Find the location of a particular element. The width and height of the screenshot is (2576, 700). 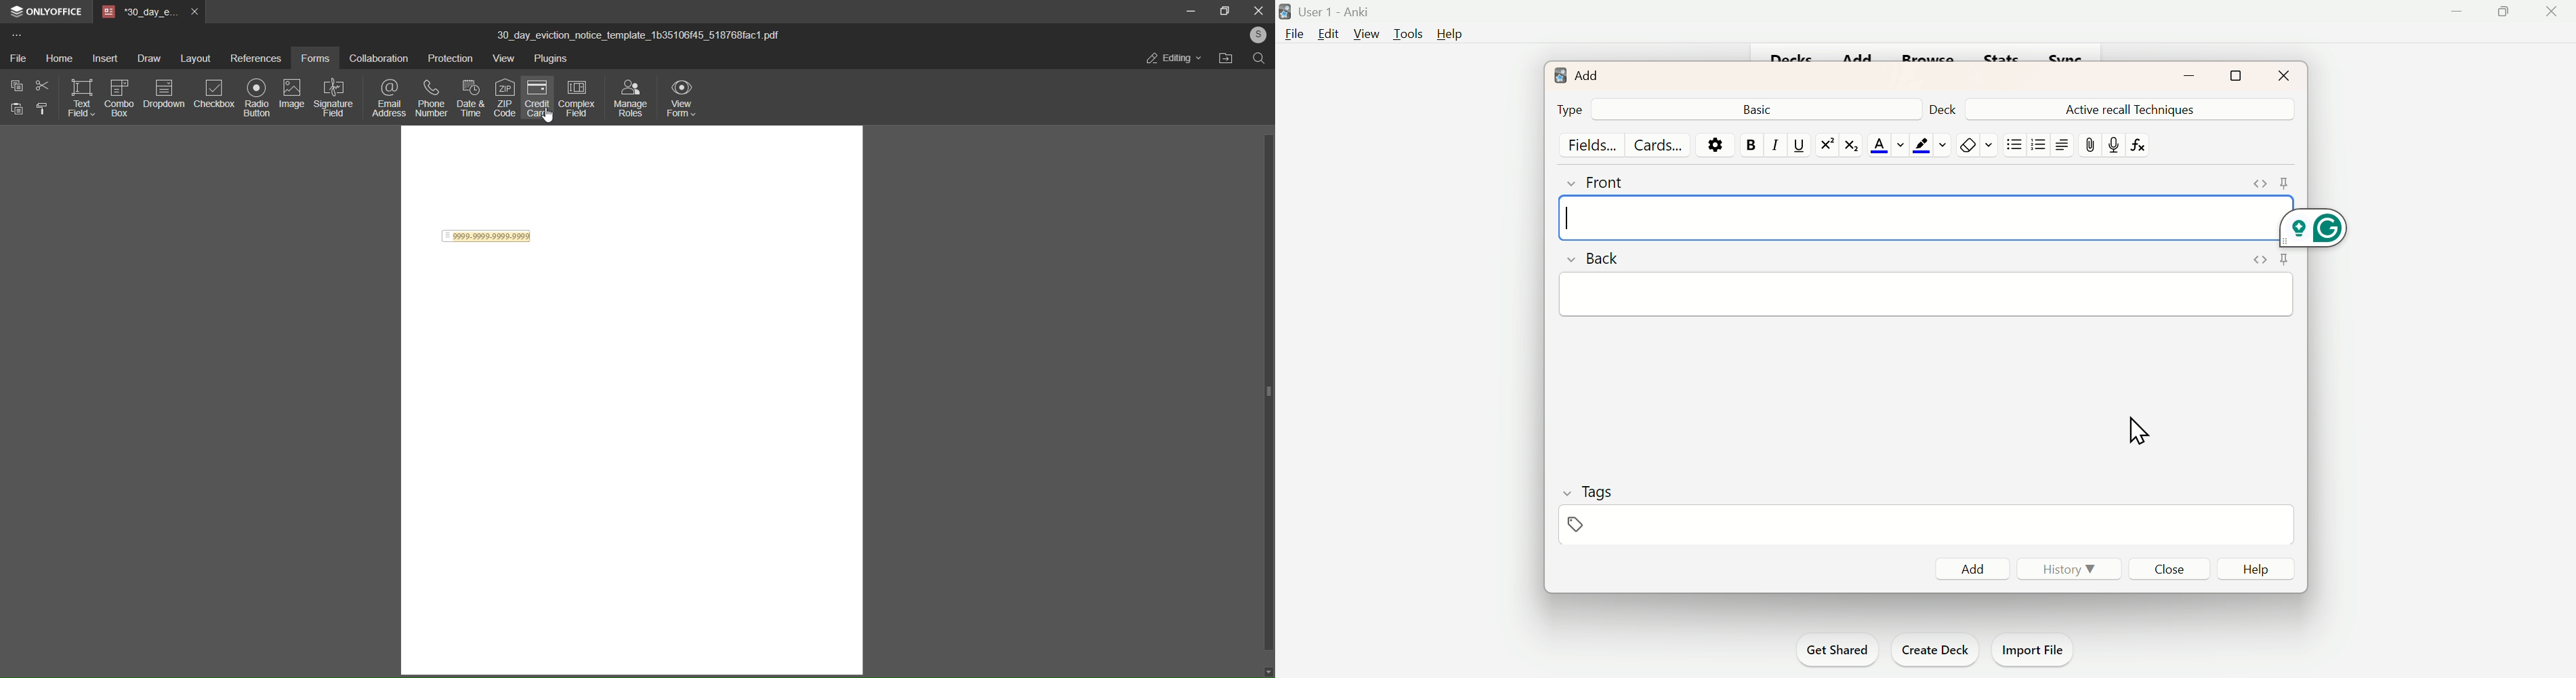

Attach file is located at coordinates (2092, 146).